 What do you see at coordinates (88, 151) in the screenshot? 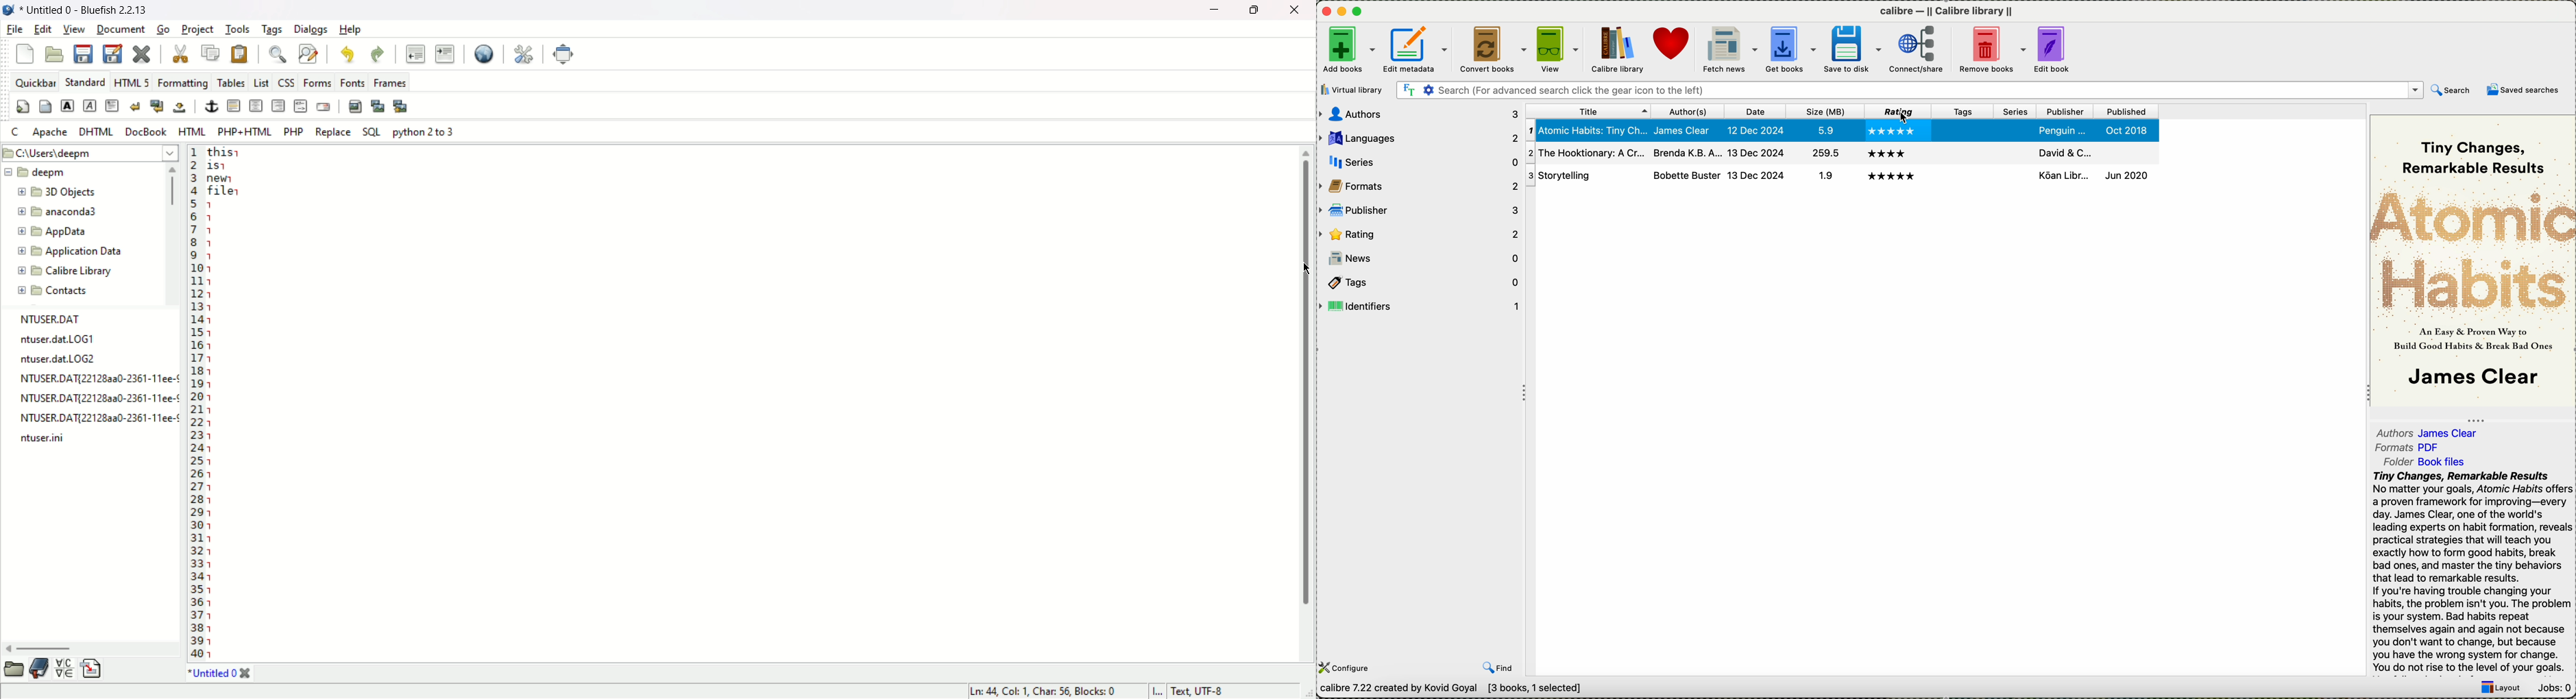
I see `C:\Users/Deepm` at bounding box center [88, 151].